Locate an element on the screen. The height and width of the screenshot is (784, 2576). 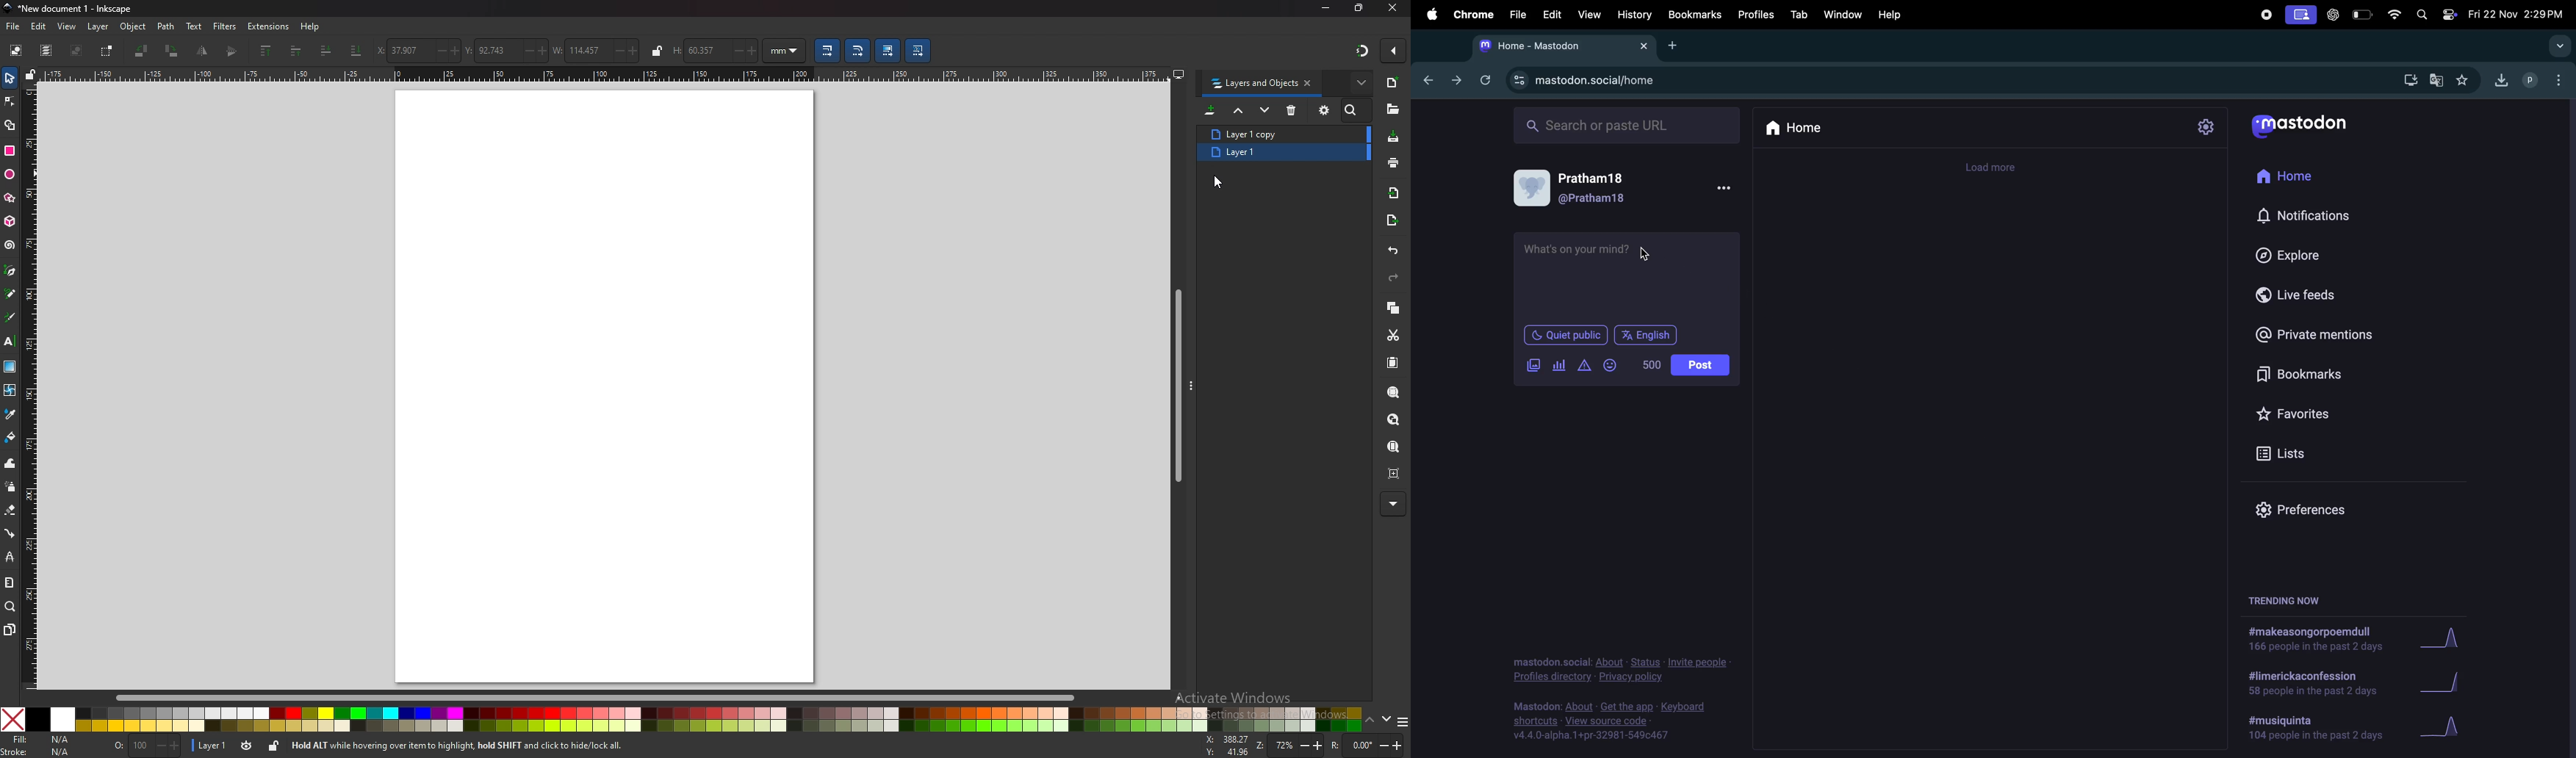
favorites is located at coordinates (2335, 413).